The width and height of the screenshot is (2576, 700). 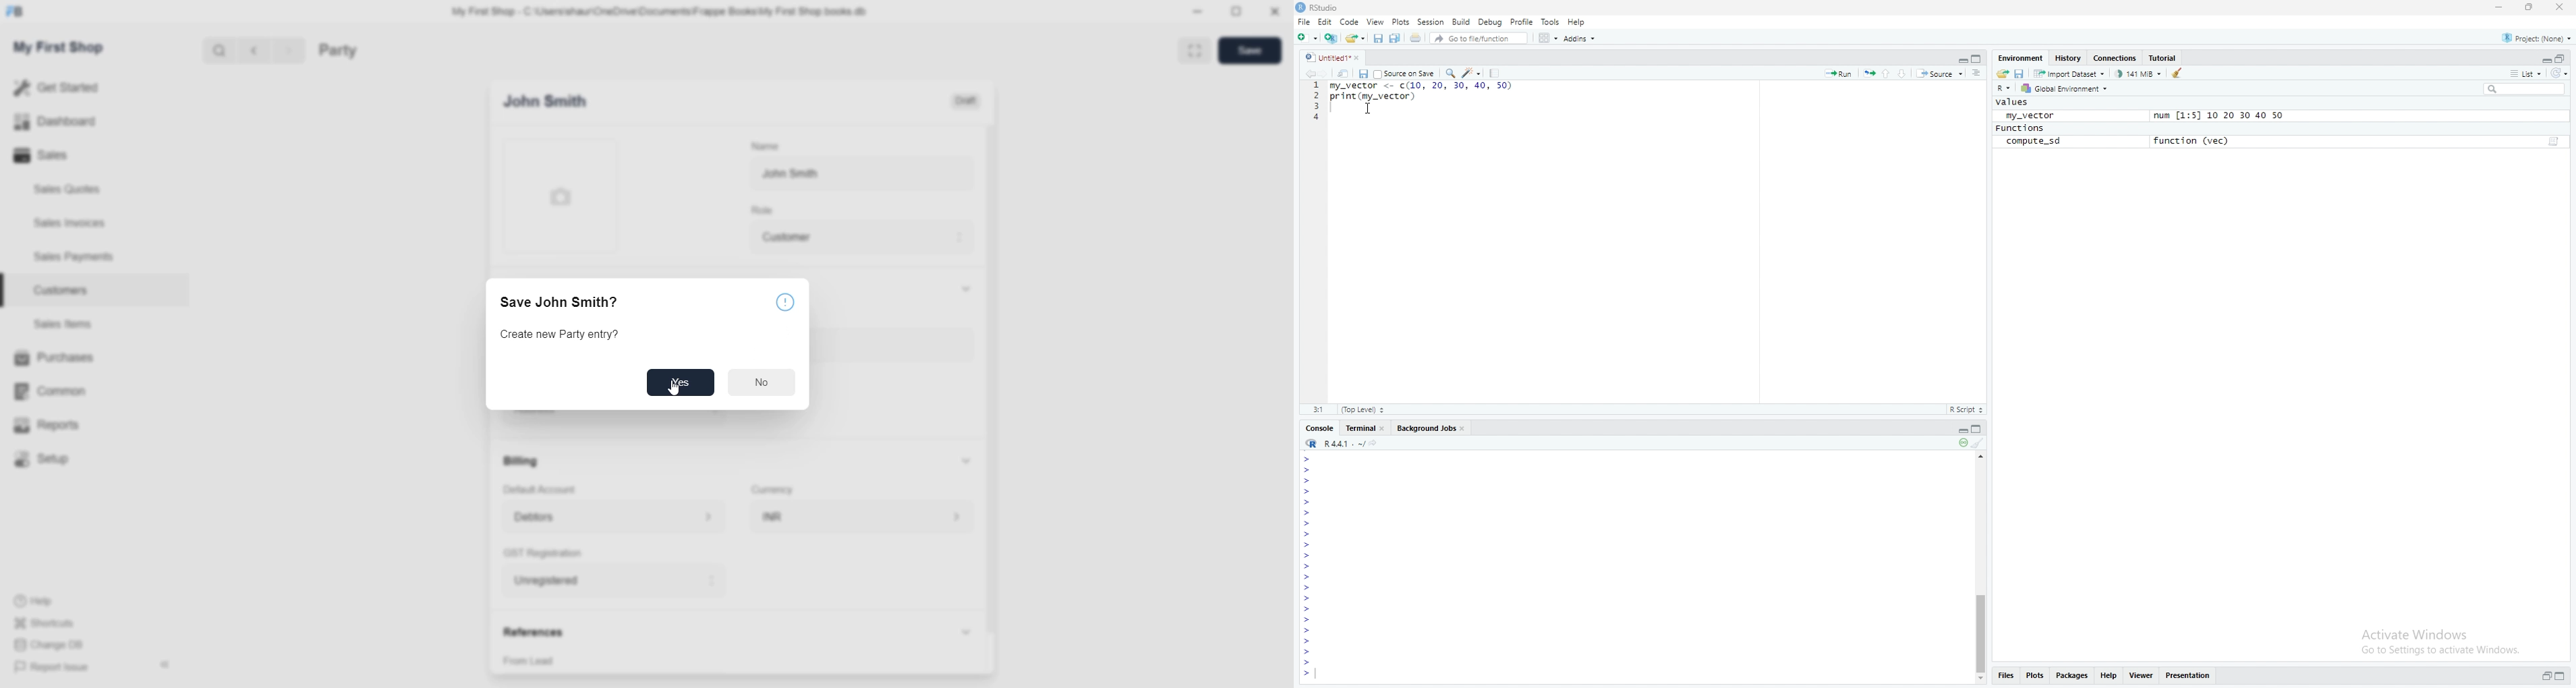 I want to click on Draft, so click(x=970, y=102).